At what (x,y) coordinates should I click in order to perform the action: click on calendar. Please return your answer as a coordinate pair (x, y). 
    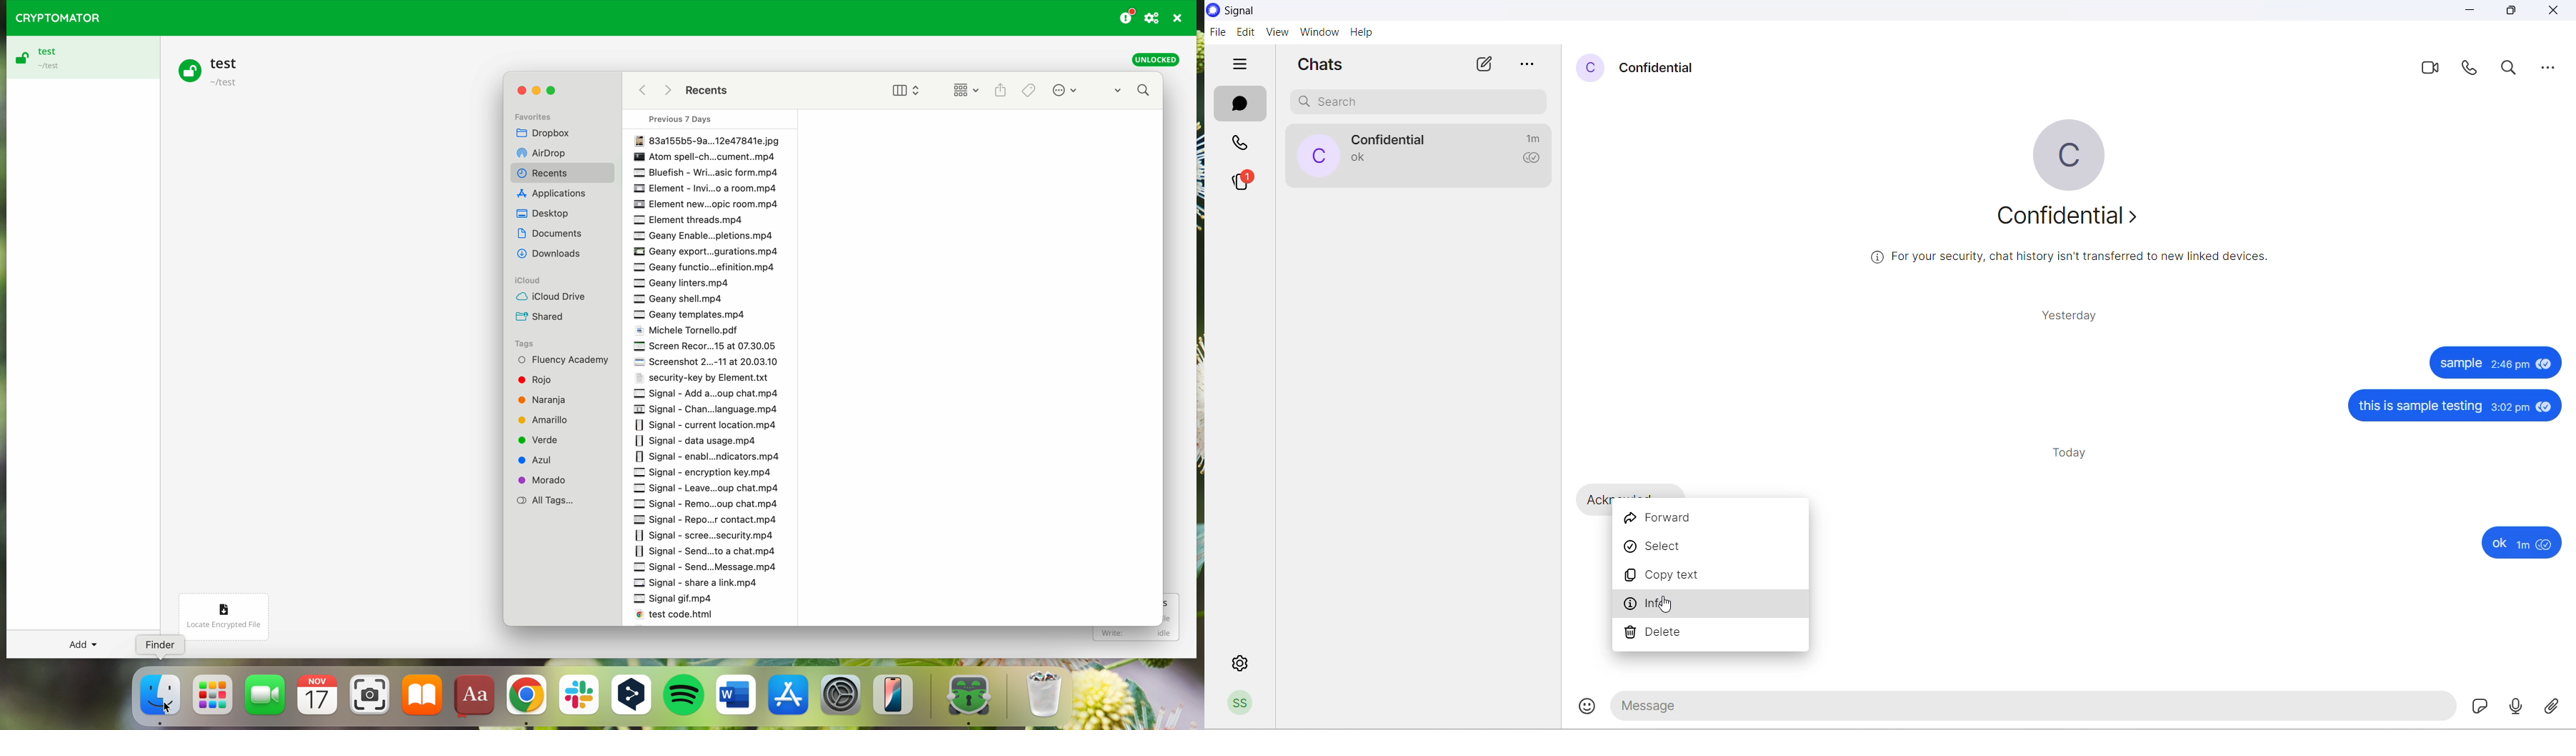
    Looking at the image, I should click on (319, 699).